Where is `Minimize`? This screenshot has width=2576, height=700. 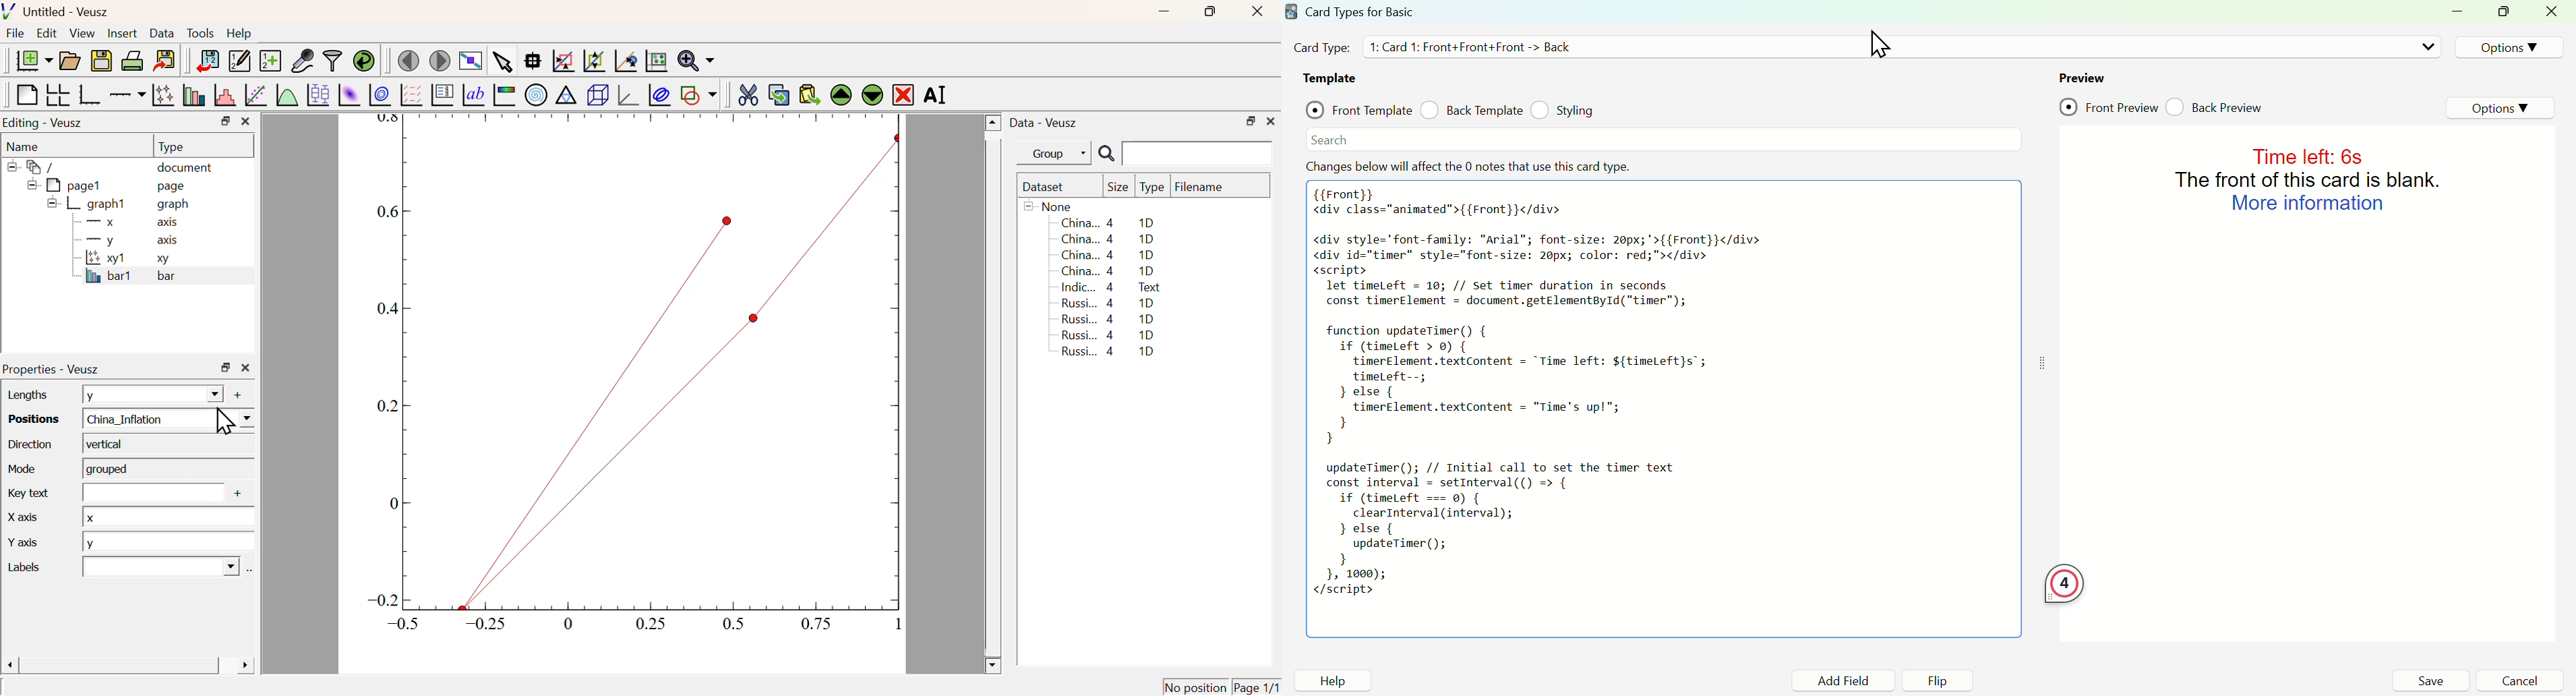
Minimize is located at coordinates (2461, 12).